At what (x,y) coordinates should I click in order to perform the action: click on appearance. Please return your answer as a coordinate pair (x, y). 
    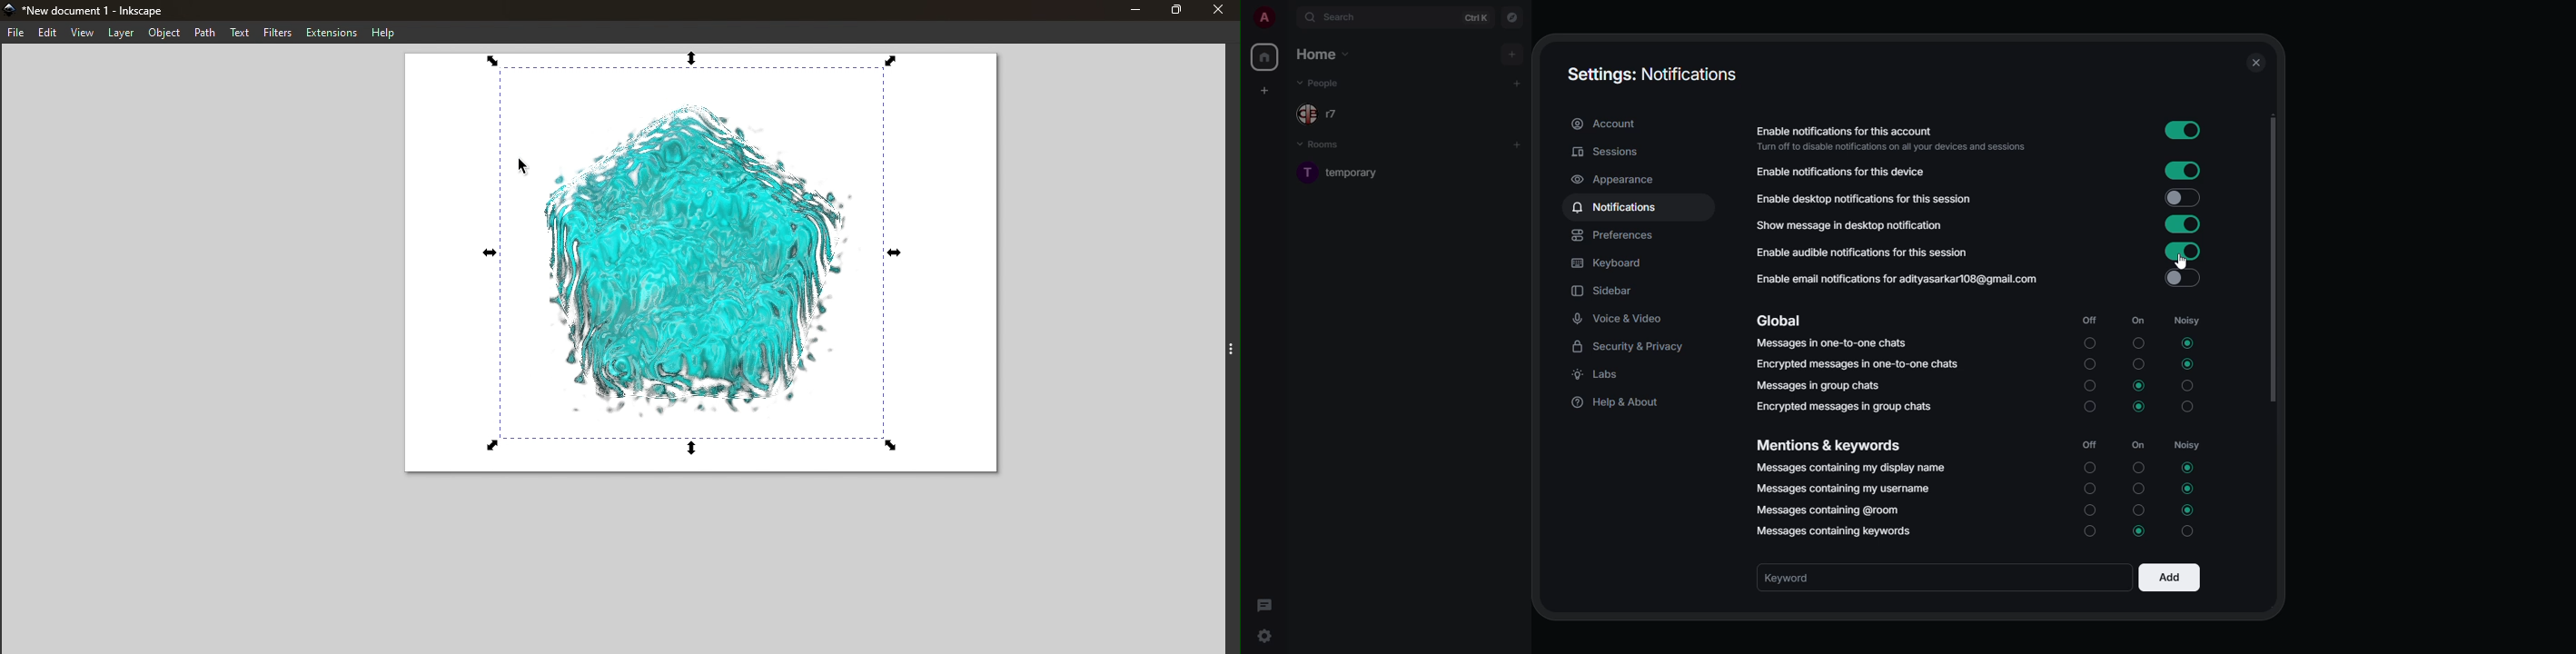
    Looking at the image, I should click on (1618, 180).